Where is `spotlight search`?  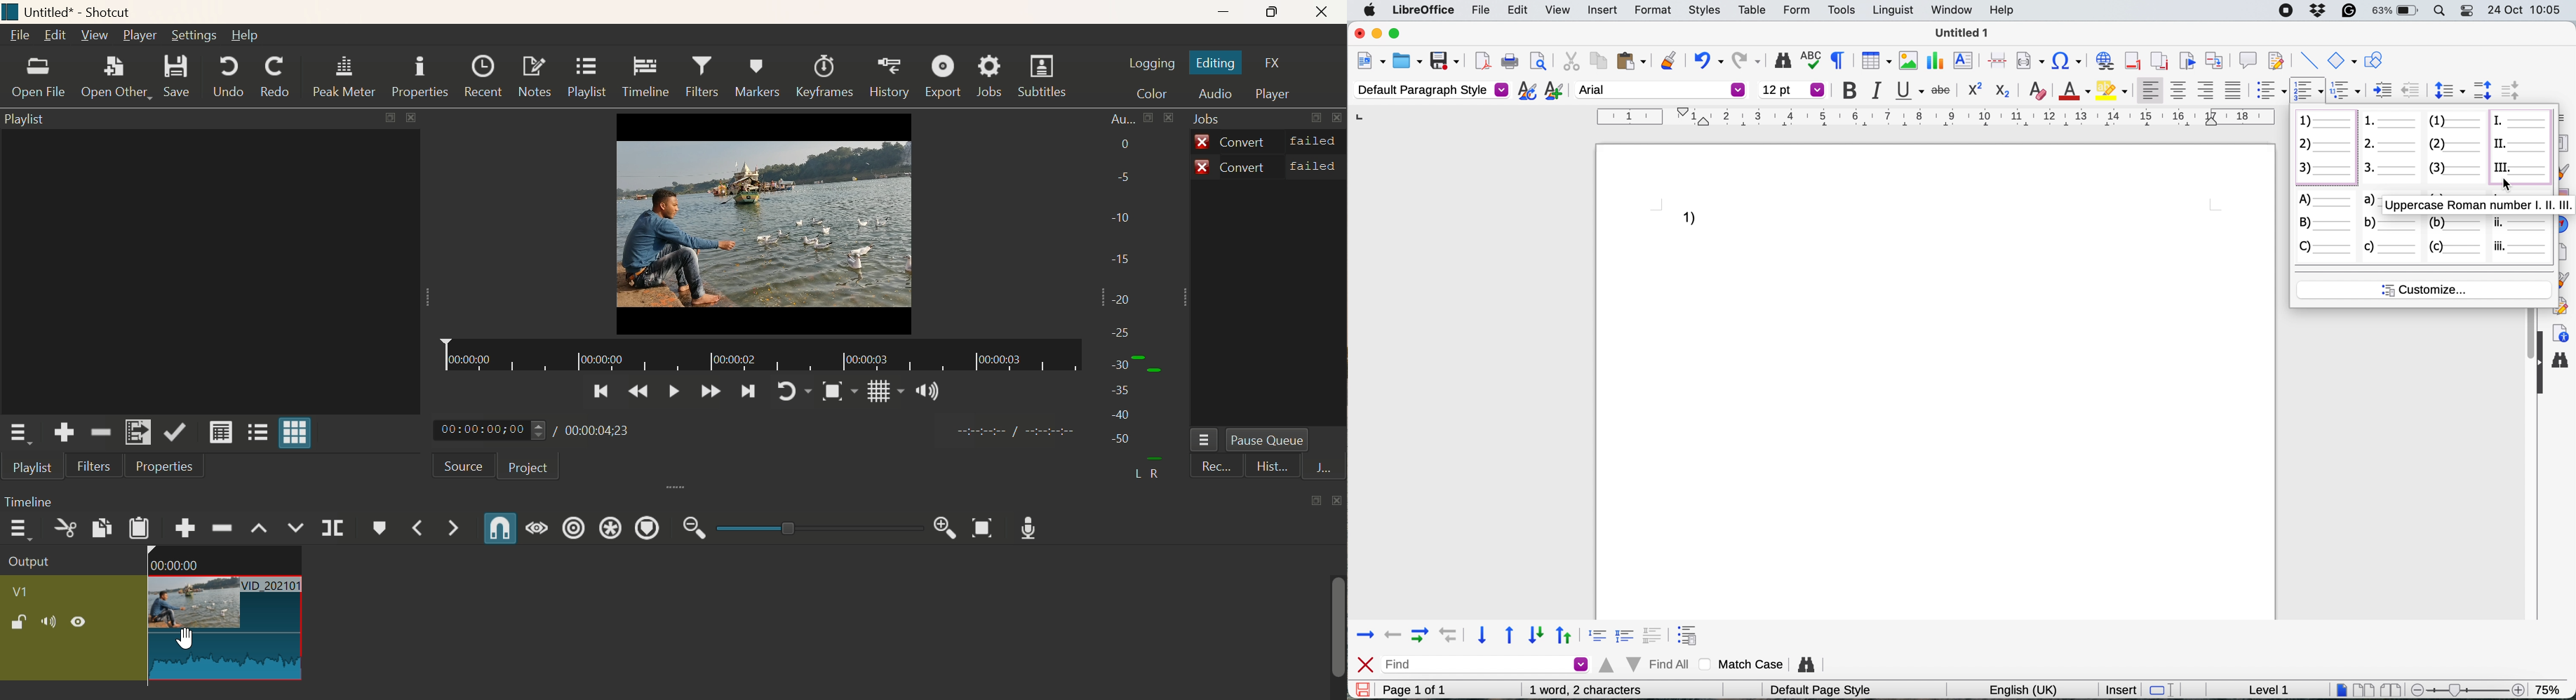
spotlight search is located at coordinates (2439, 11).